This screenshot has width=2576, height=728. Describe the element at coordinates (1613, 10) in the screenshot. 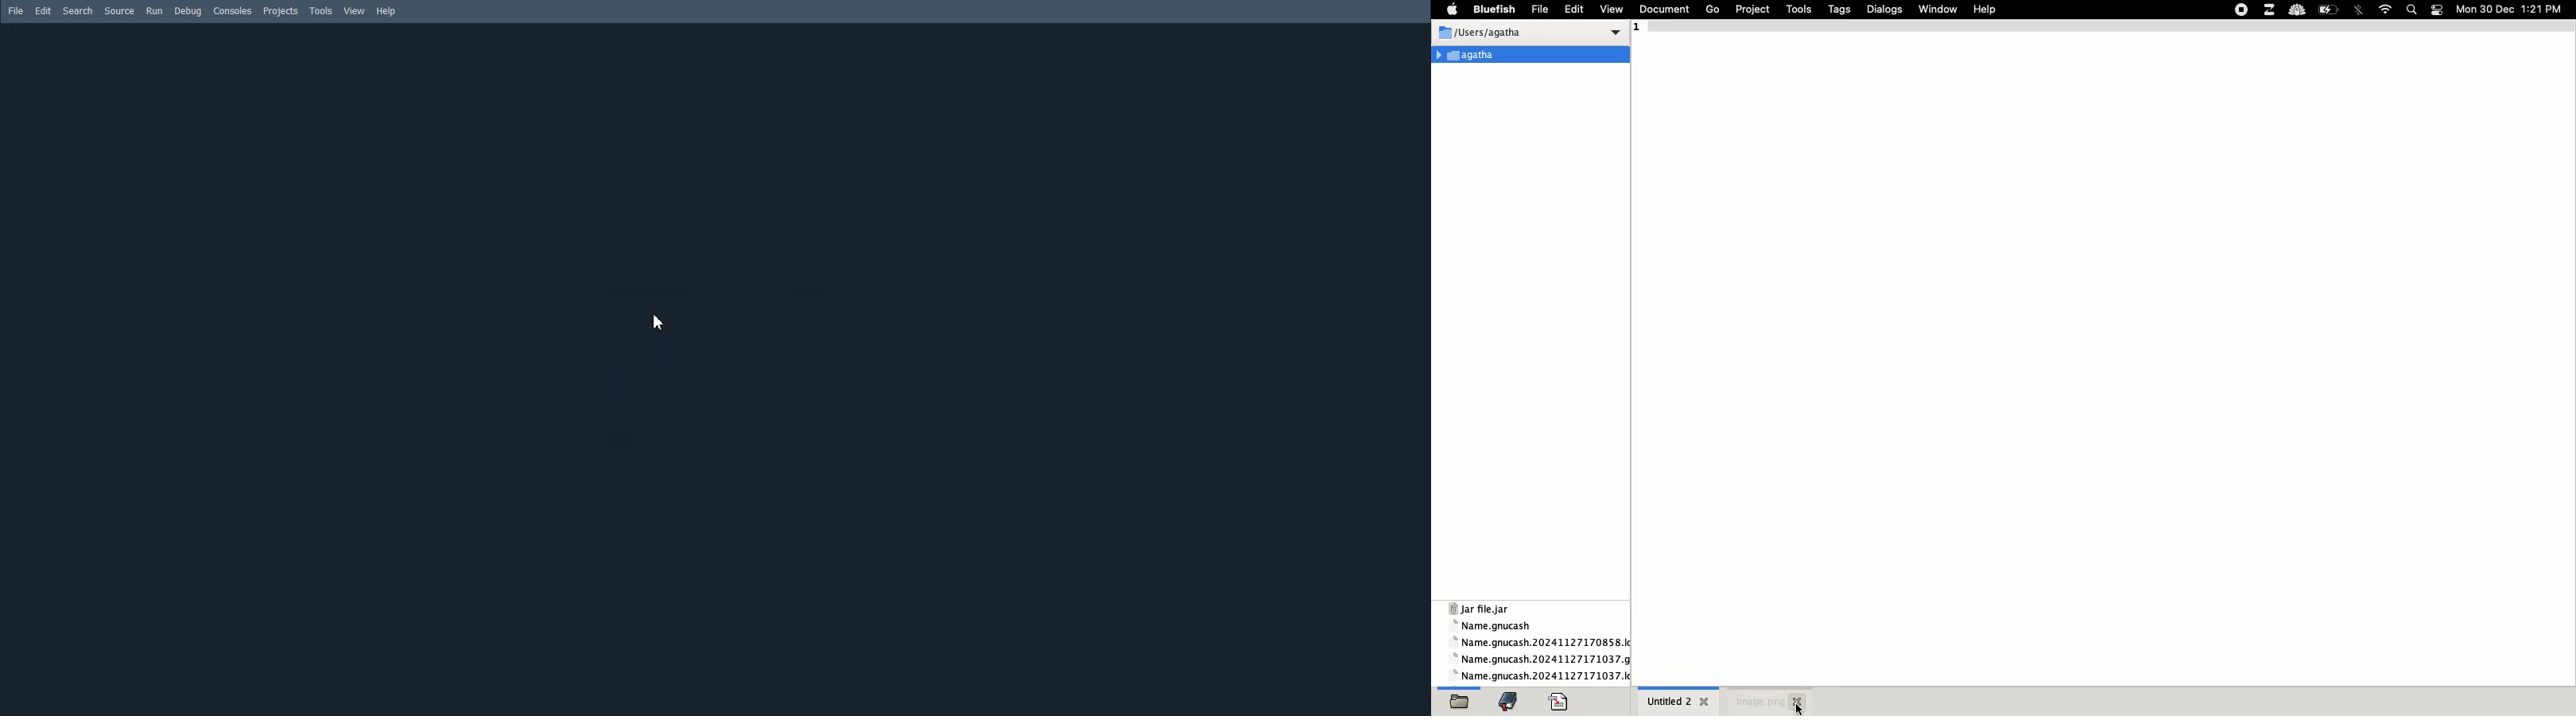

I see `view` at that location.